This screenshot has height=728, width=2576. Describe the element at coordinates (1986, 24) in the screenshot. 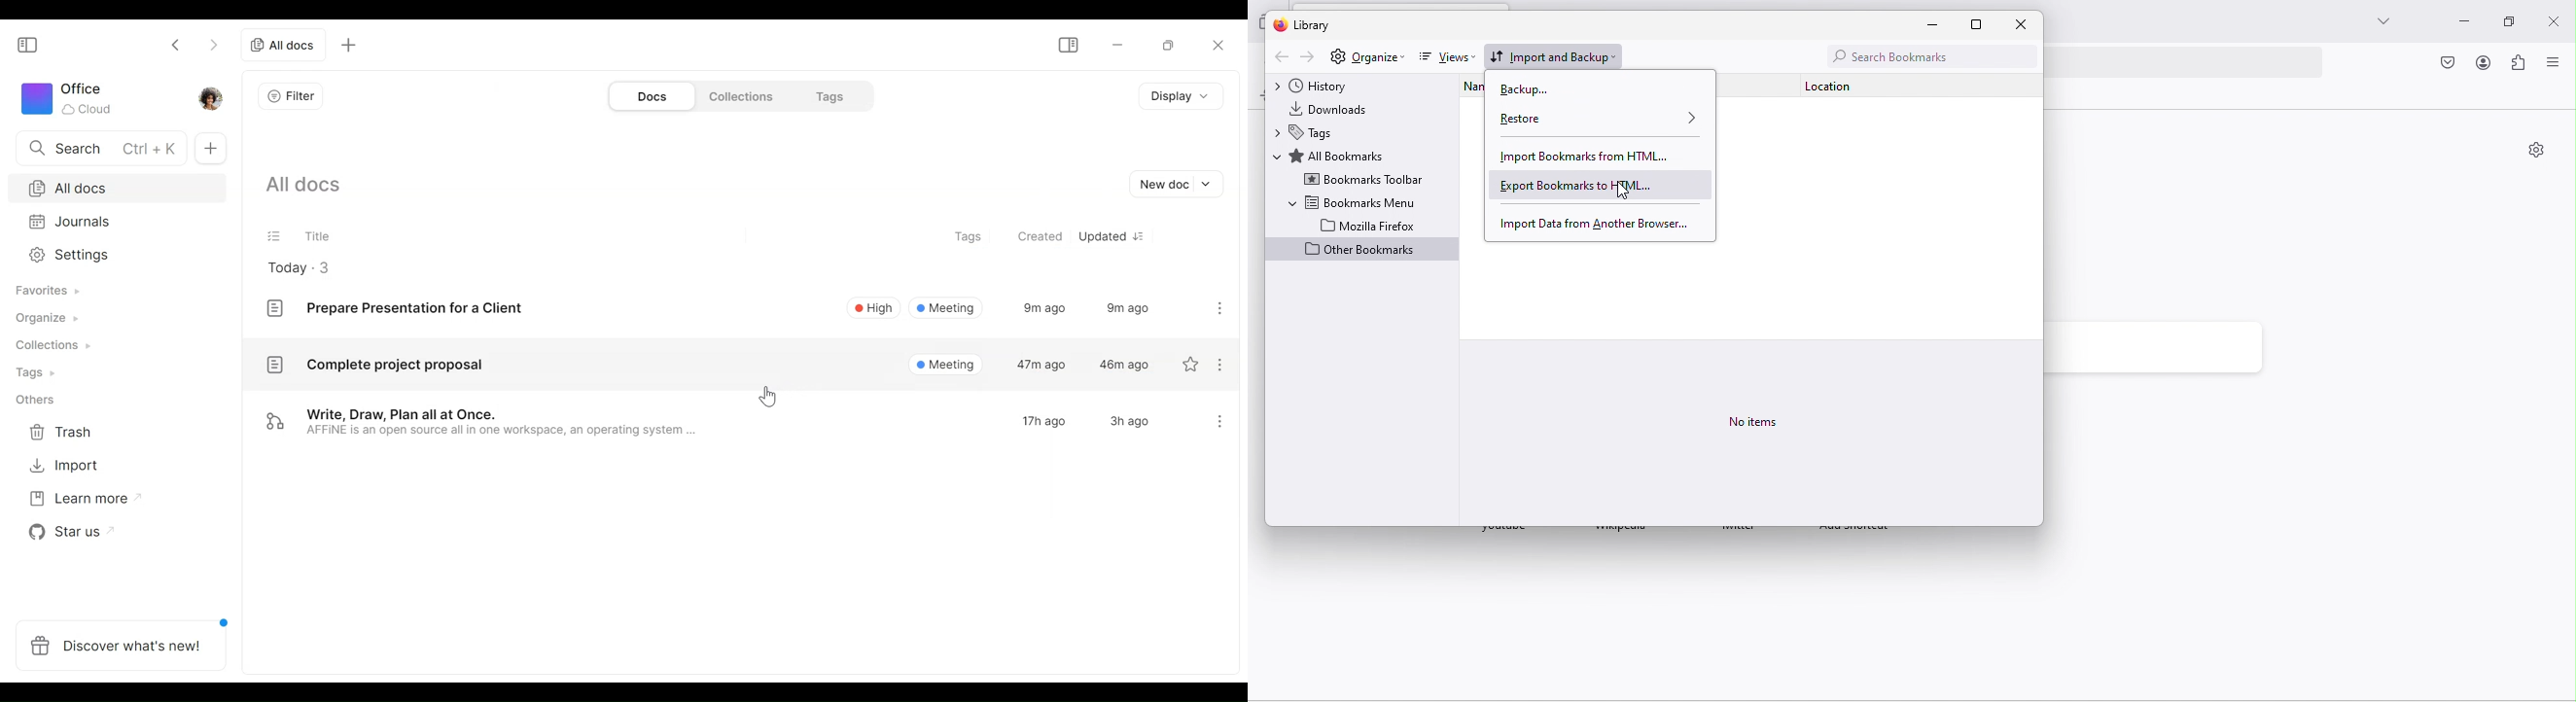

I see `maximize` at that location.